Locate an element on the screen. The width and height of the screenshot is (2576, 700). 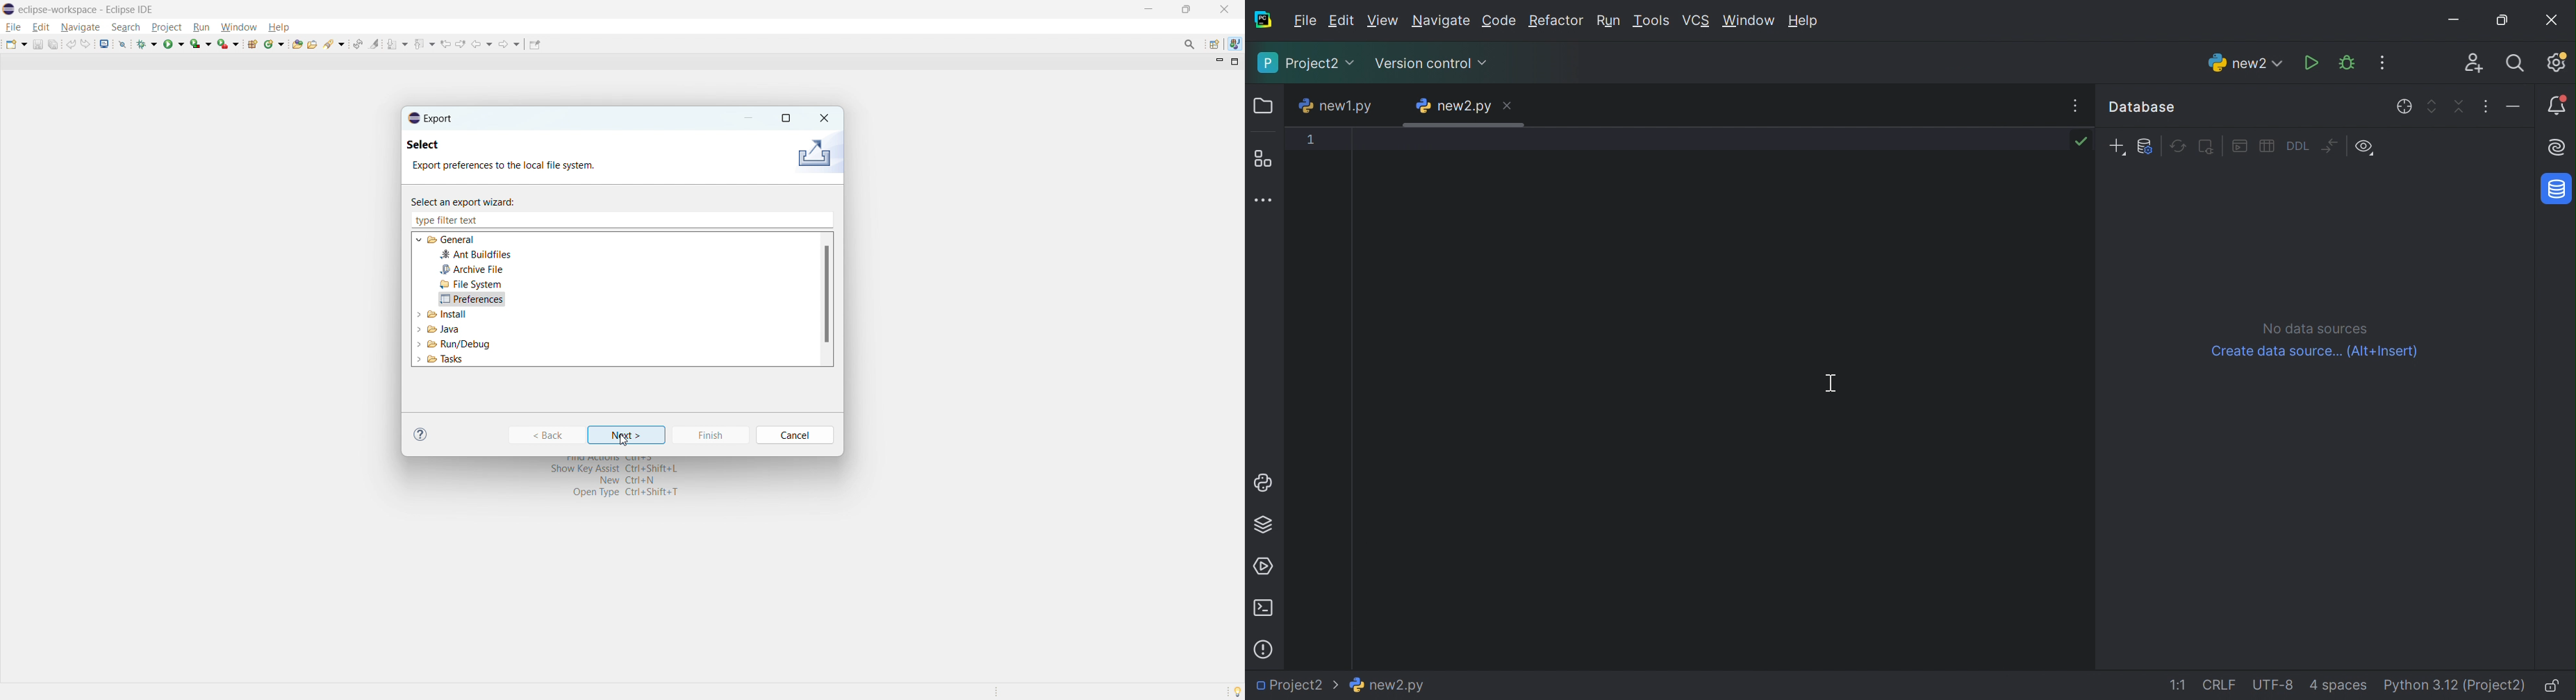
open type is located at coordinates (296, 43).